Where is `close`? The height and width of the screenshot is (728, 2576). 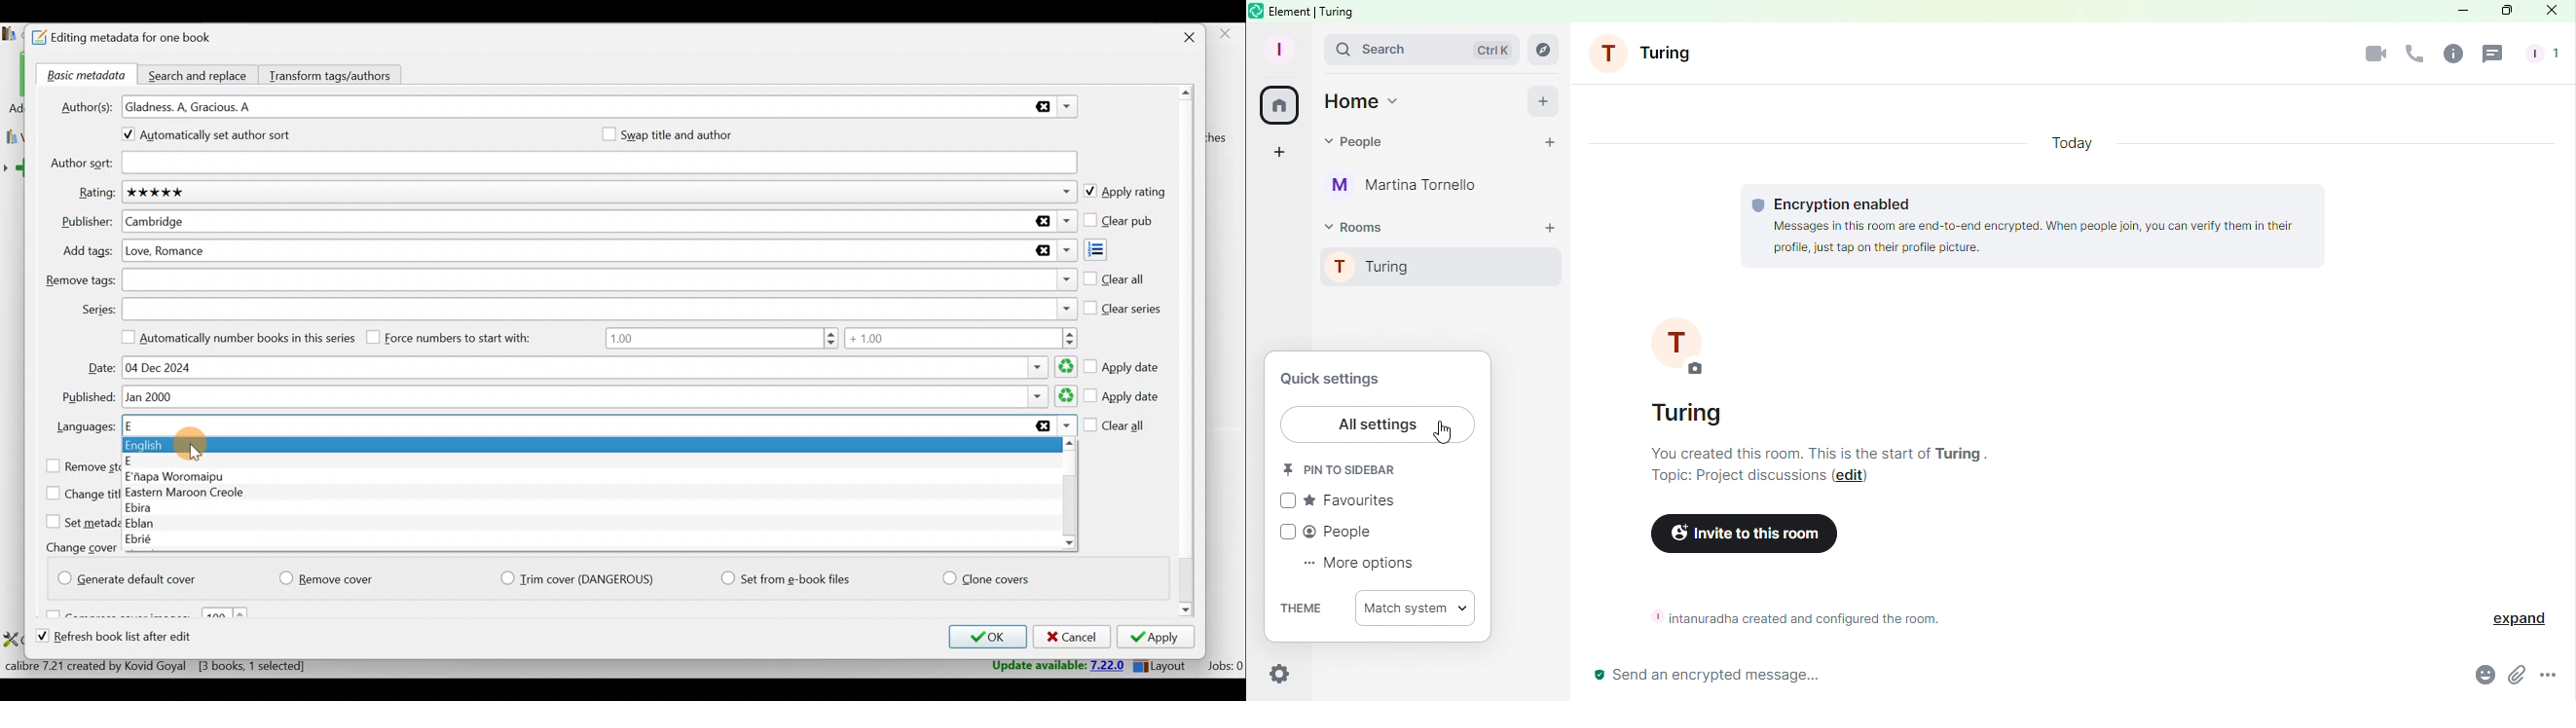 close is located at coordinates (1224, 34).